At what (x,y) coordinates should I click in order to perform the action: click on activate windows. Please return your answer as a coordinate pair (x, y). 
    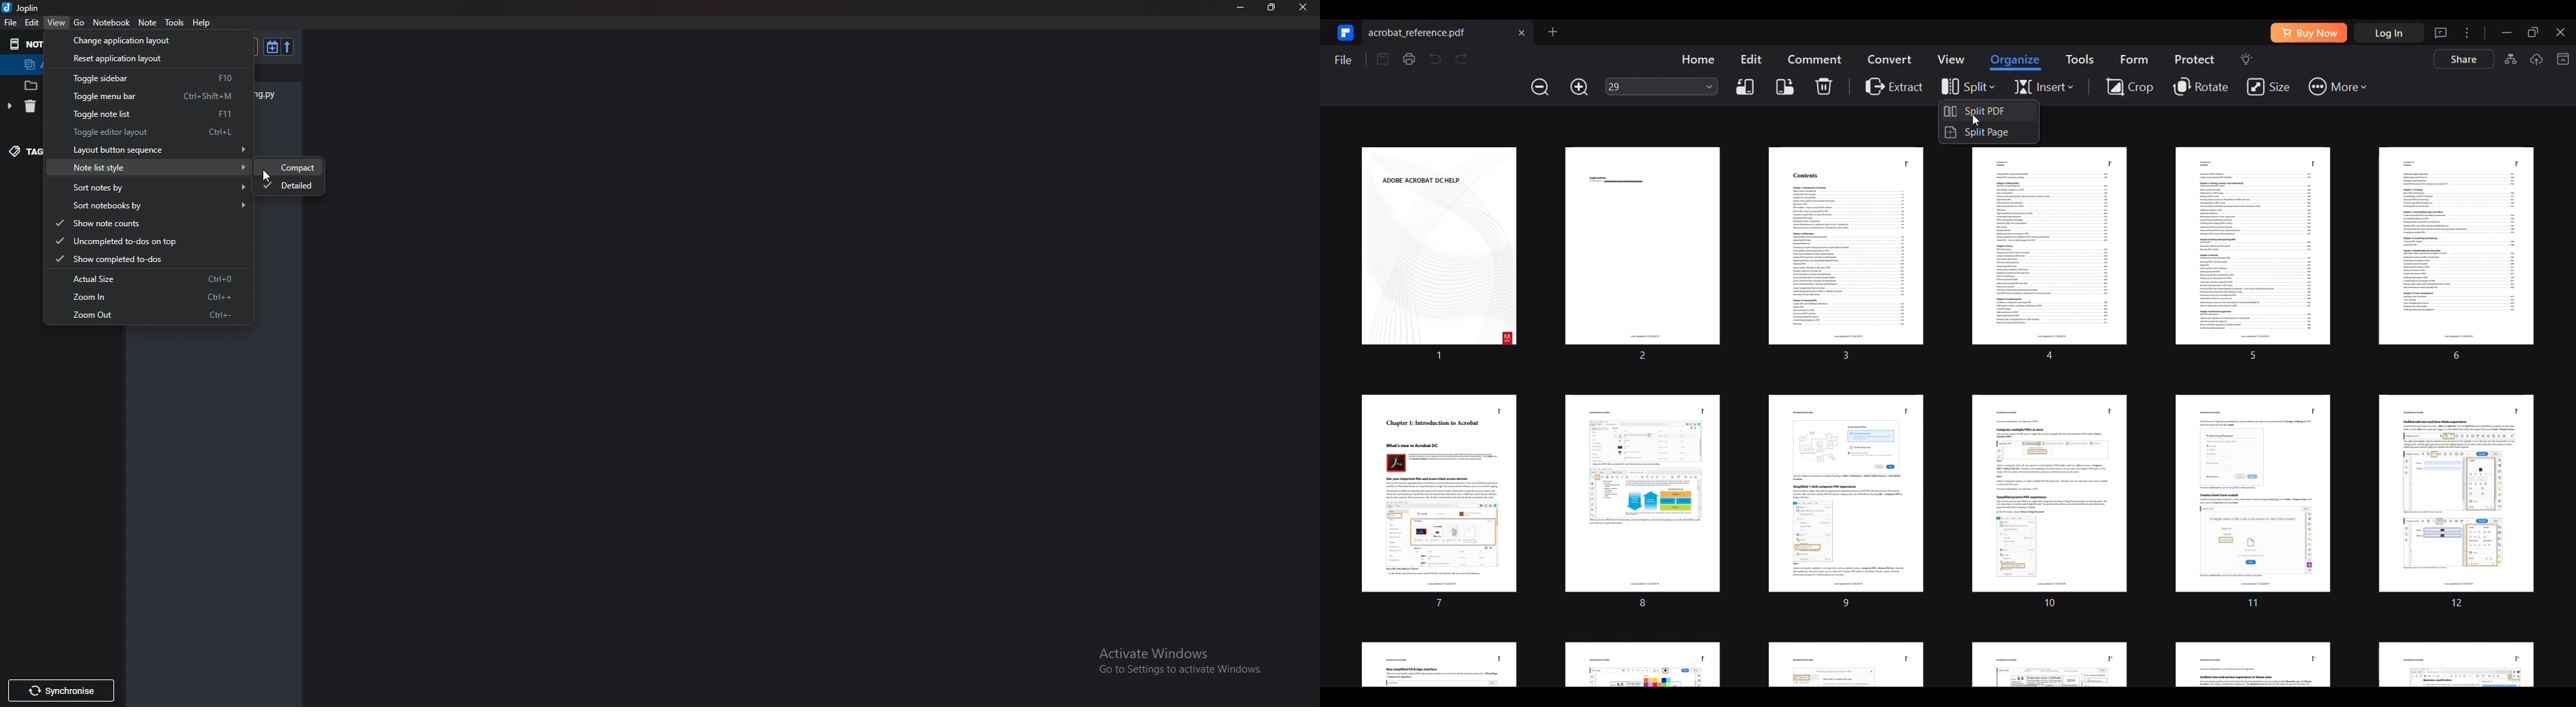
    Looking at the image, I should click on (1184, 663).